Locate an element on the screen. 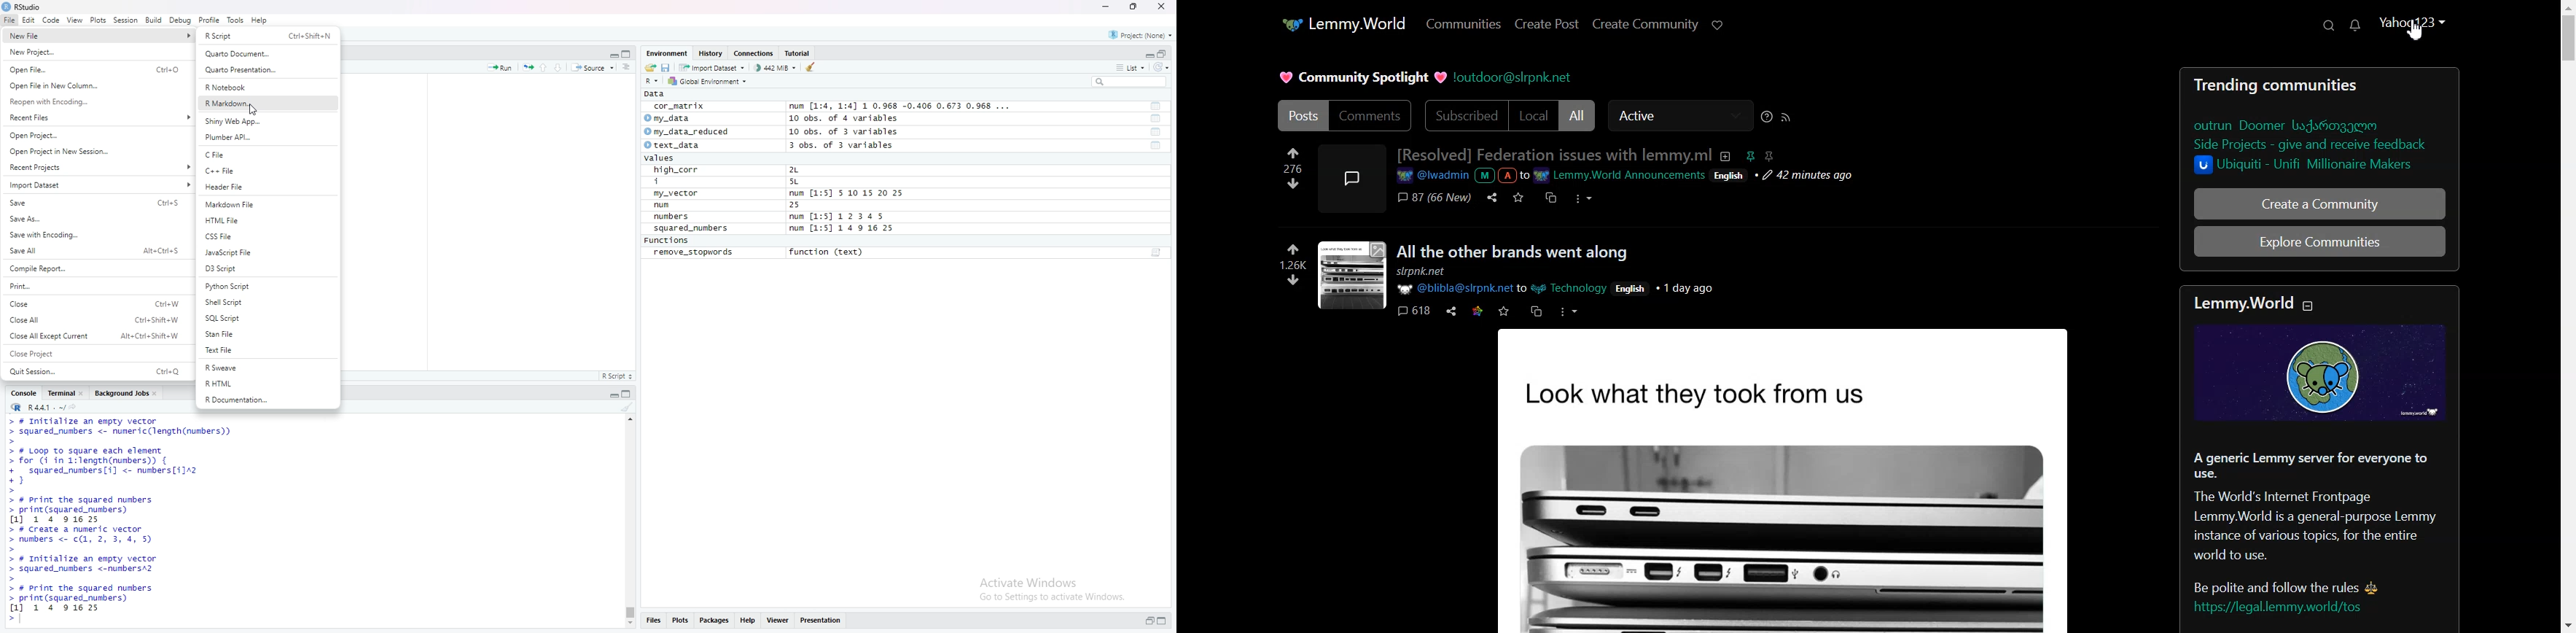  num [1:5] 1 4 9 16 25 is located at coordinates (842, 229).